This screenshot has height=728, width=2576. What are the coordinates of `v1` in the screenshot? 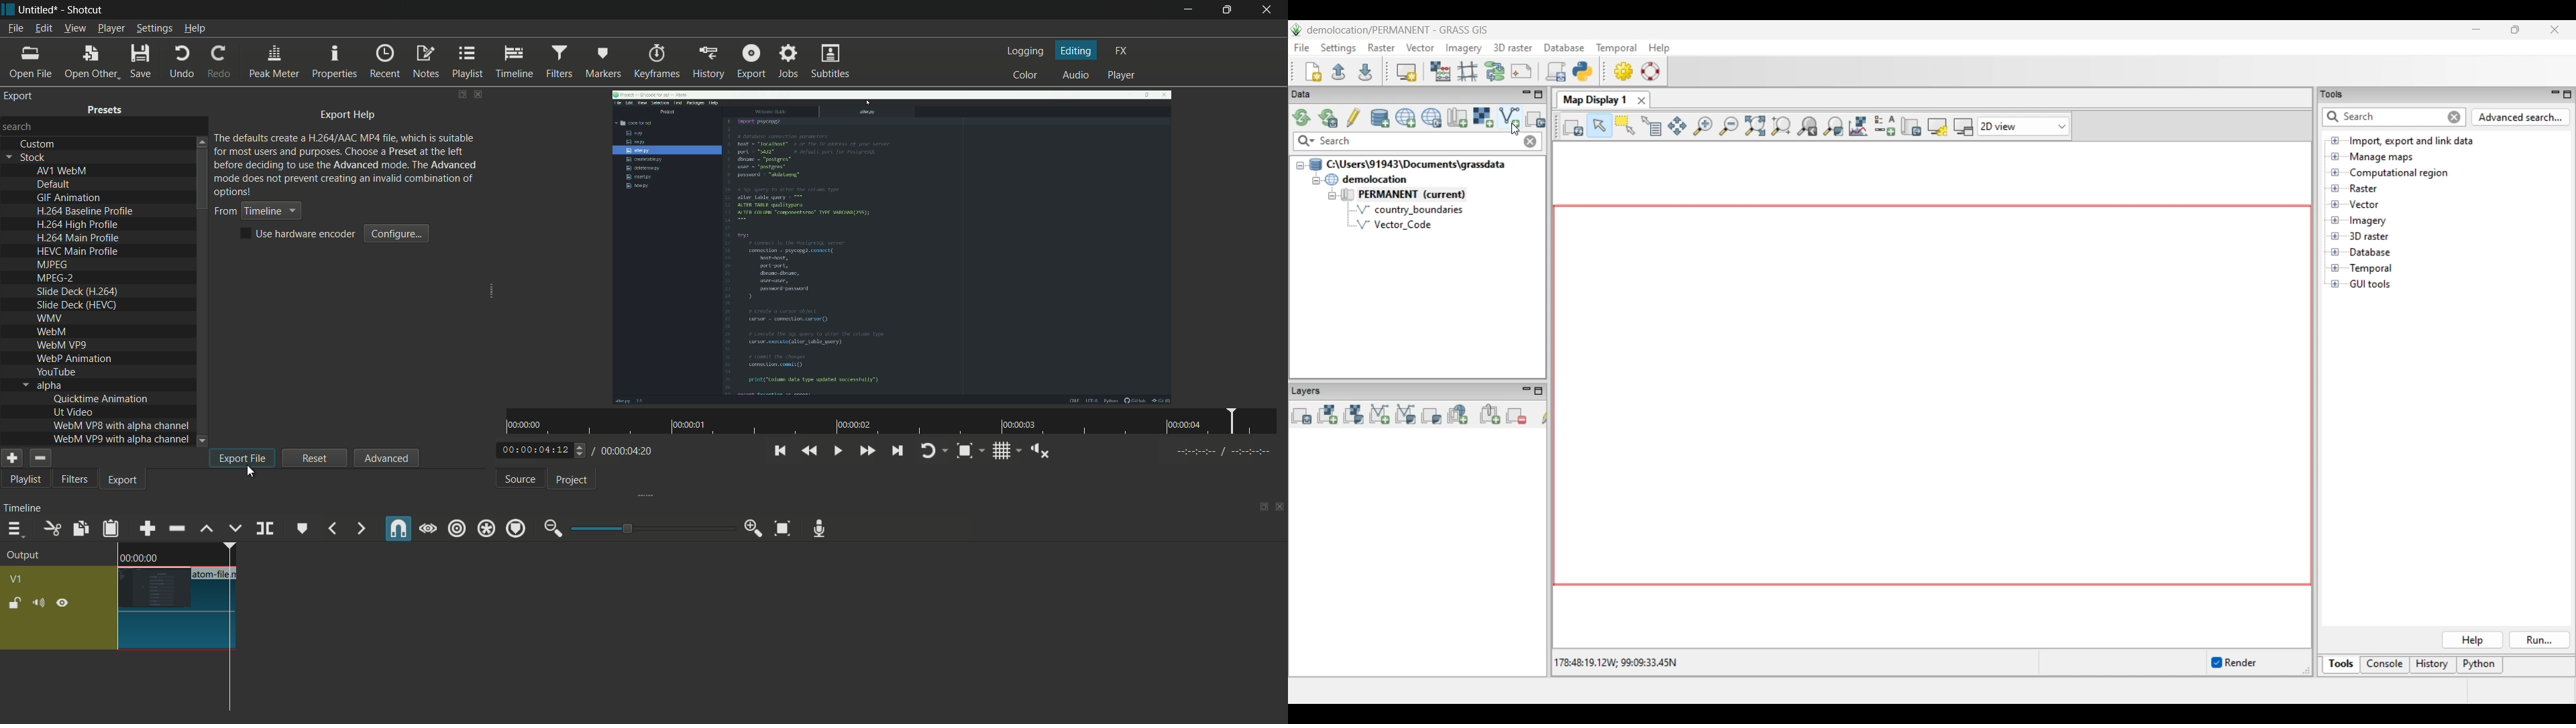 It's located at (15, 579).